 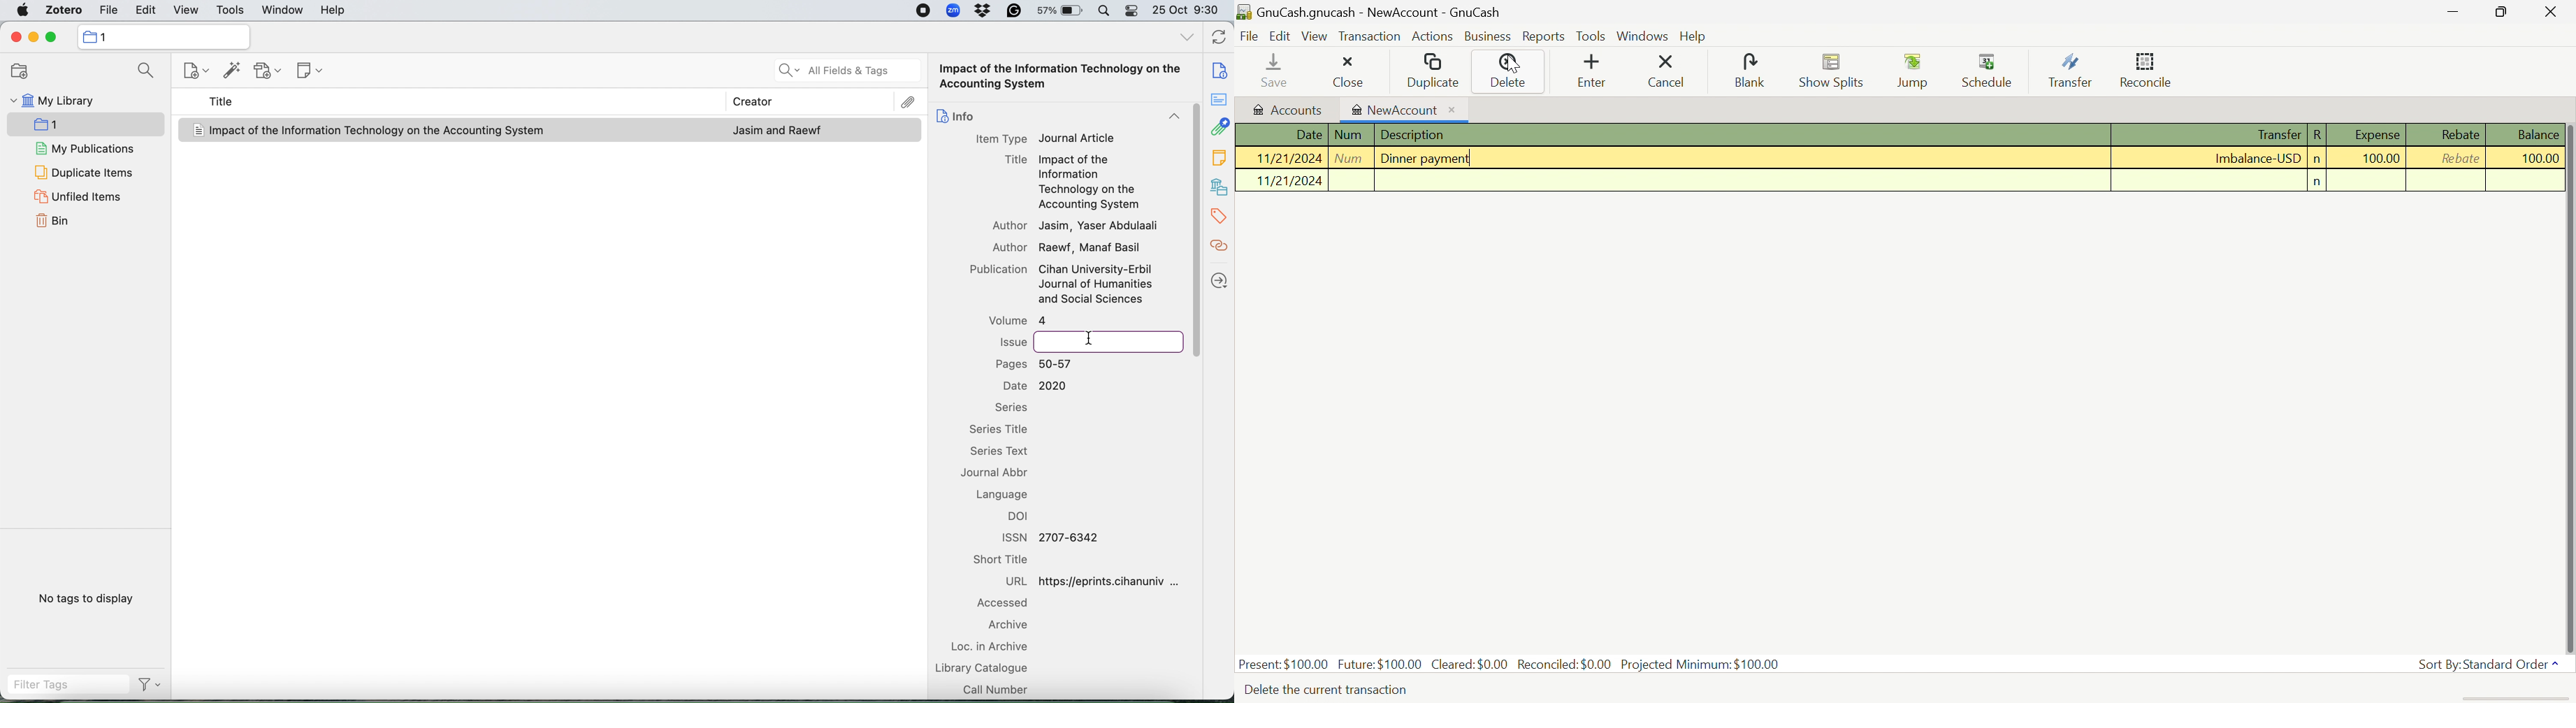 What do you see at coordinates (1040, 364) in the screenshot?
I see `pages 50-57` at bounding box center [1040, 364].